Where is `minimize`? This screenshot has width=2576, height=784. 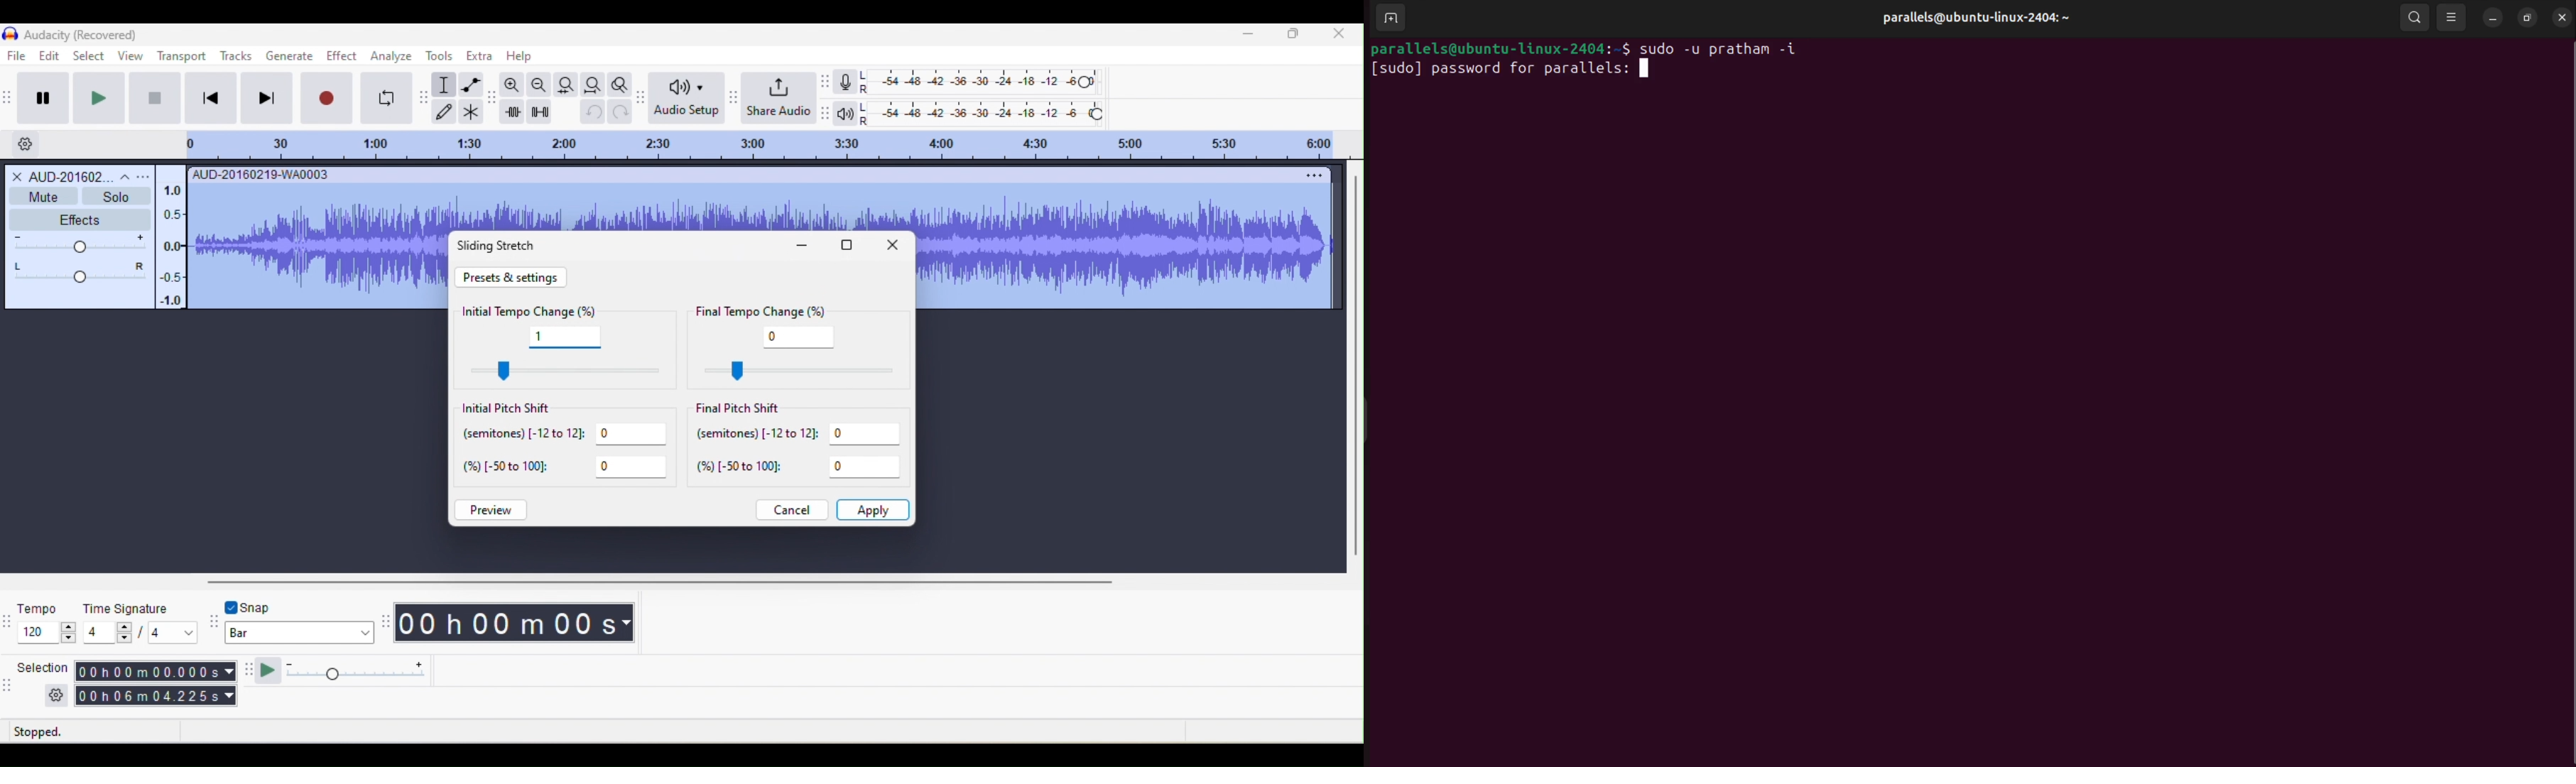
minimize is located at coordinates (804, 246).